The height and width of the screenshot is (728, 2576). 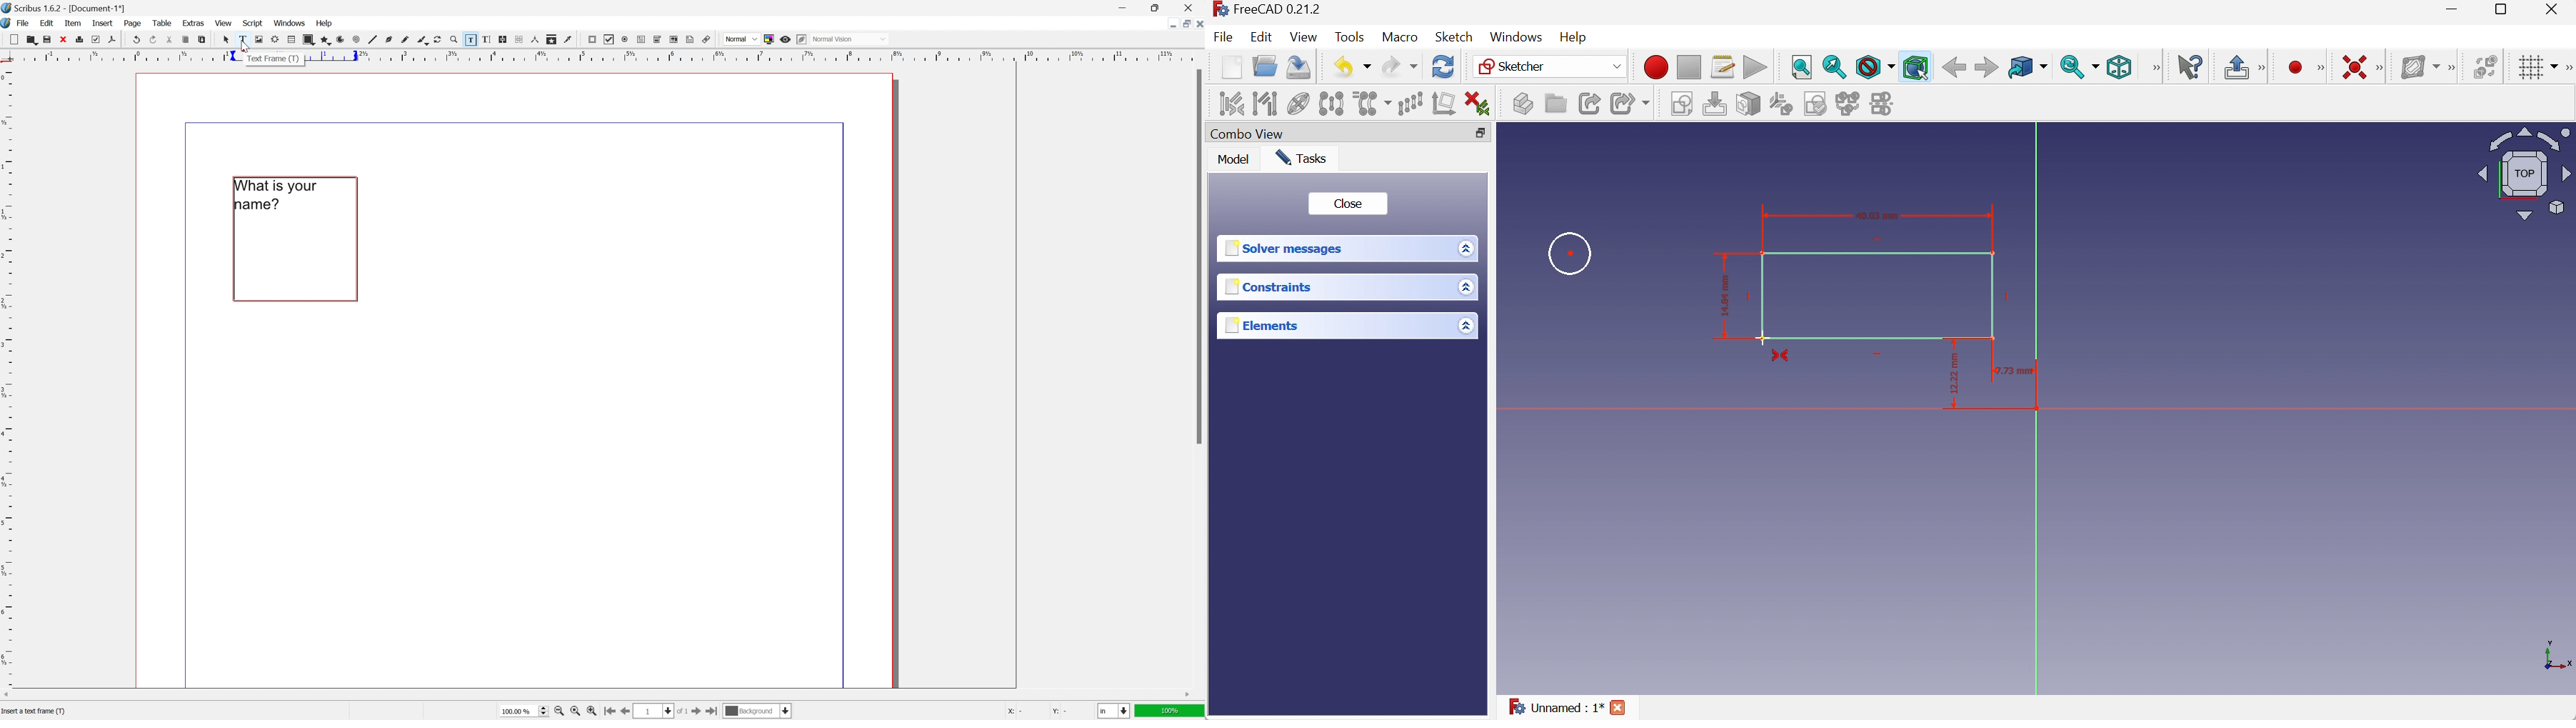 I want to click on File, so click(x=1223, y=36).